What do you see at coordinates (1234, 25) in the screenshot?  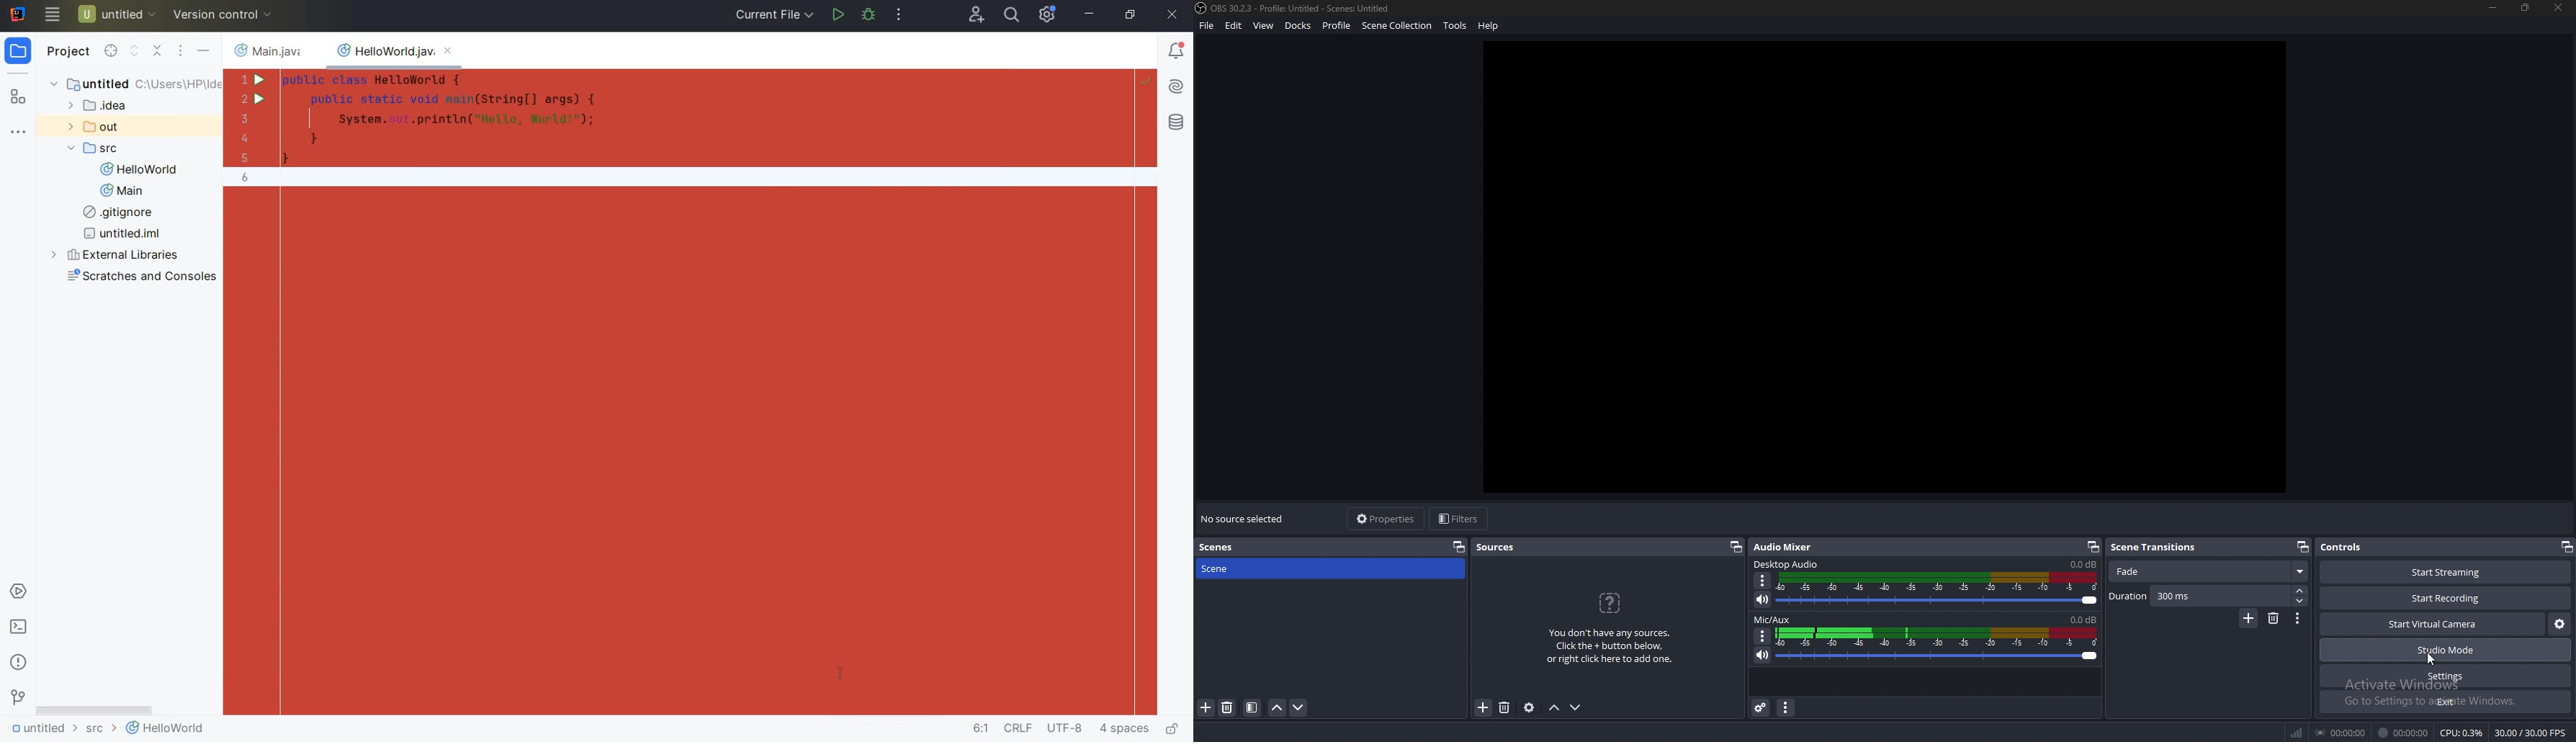 I see `edit` at bounding box center [1234, 25].